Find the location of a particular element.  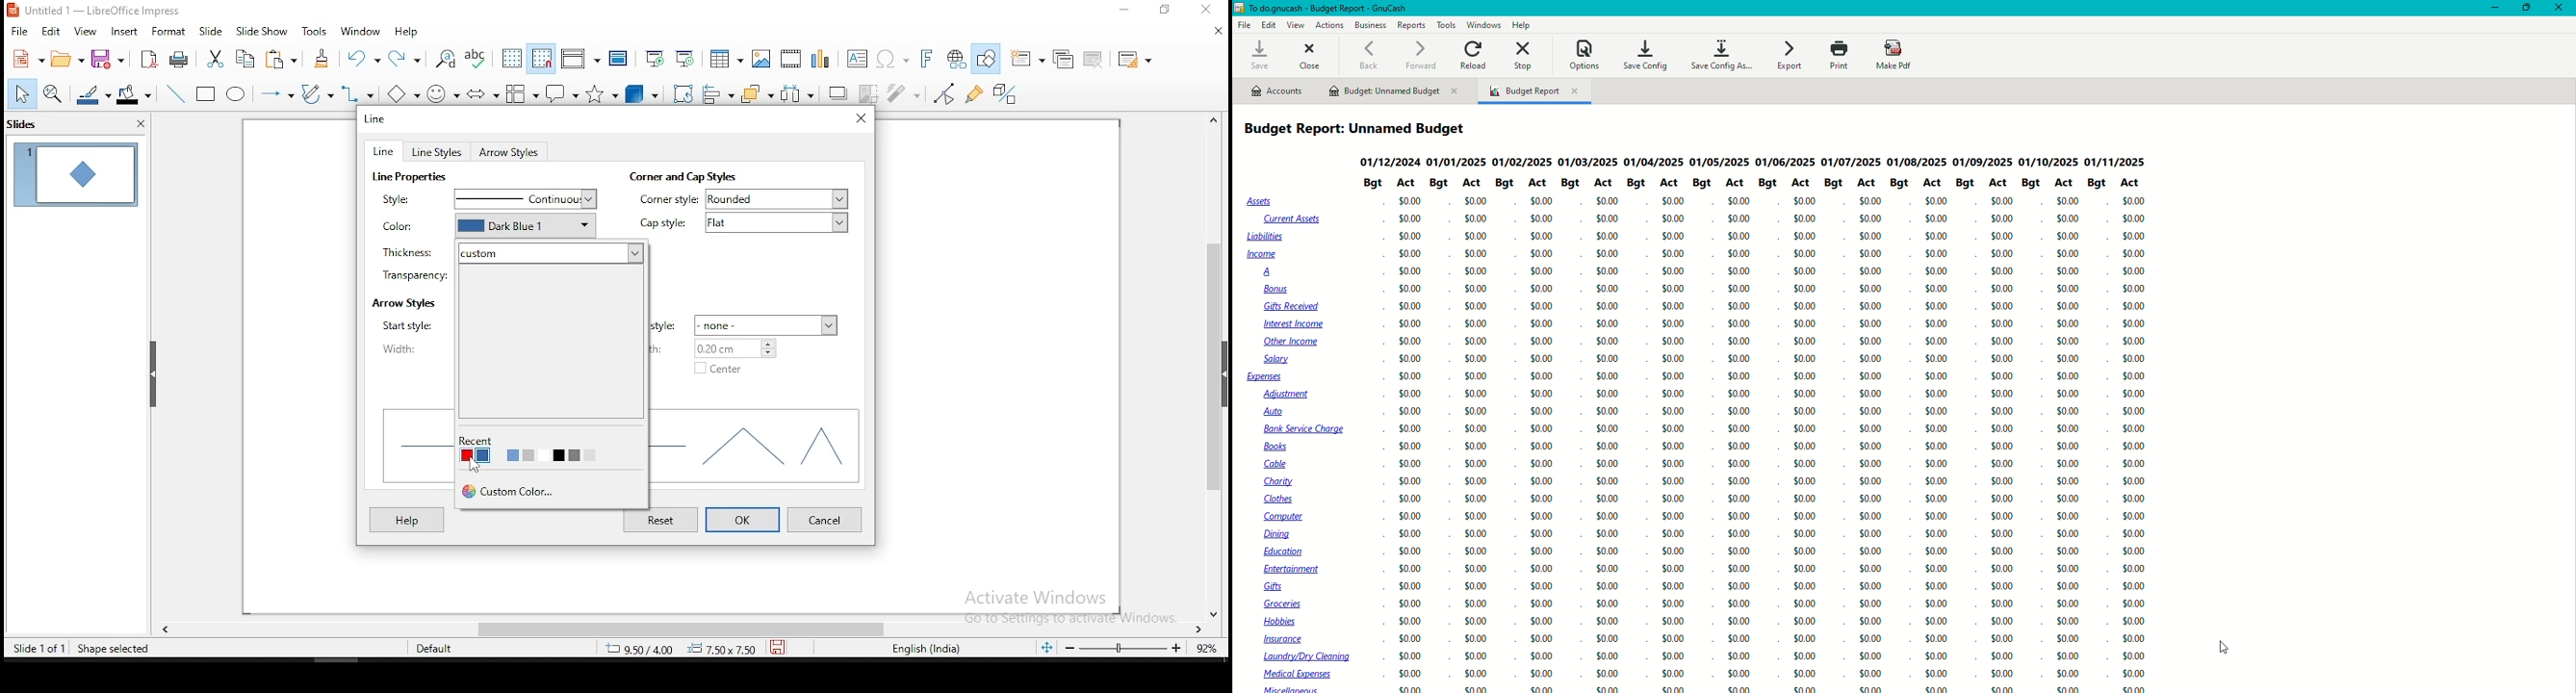

callout shapes is located at coordinates (565, 92).